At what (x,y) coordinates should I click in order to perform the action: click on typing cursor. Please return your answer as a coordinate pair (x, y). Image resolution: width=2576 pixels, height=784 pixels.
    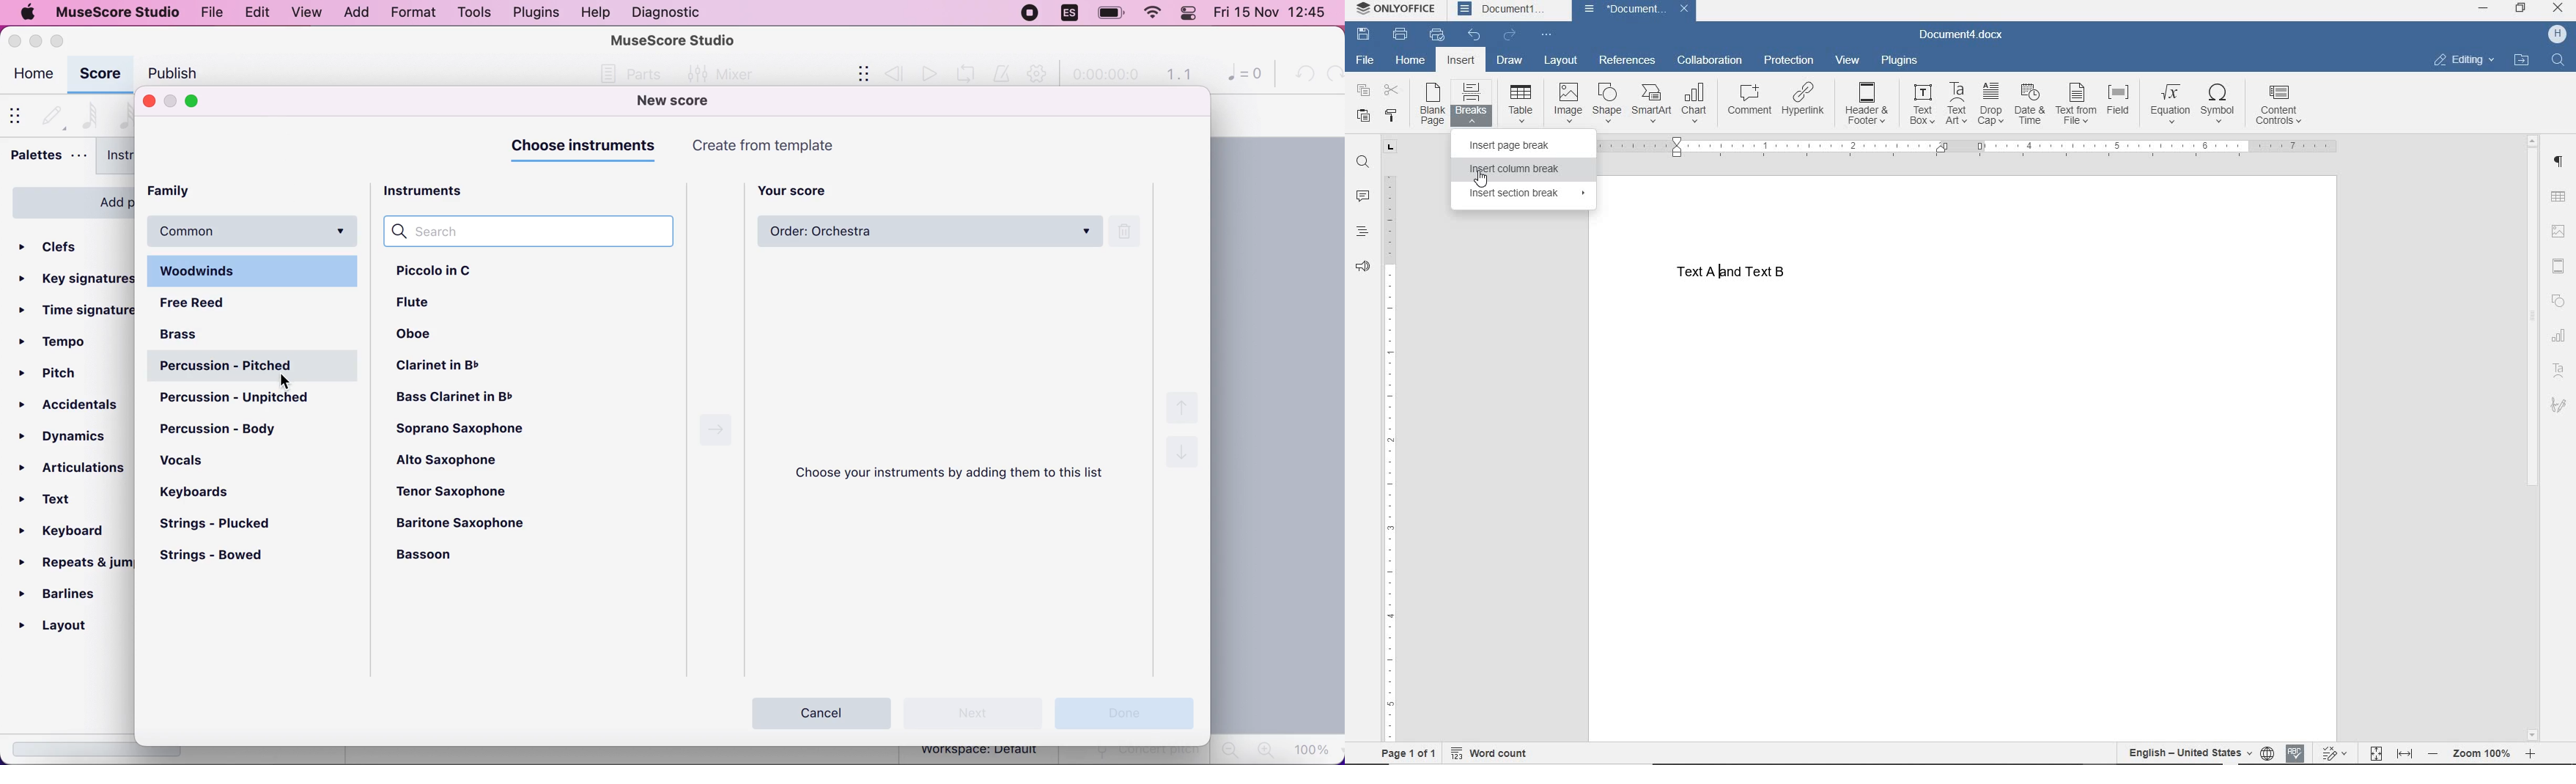
    Looking at the image, I should click on (1719, 276).